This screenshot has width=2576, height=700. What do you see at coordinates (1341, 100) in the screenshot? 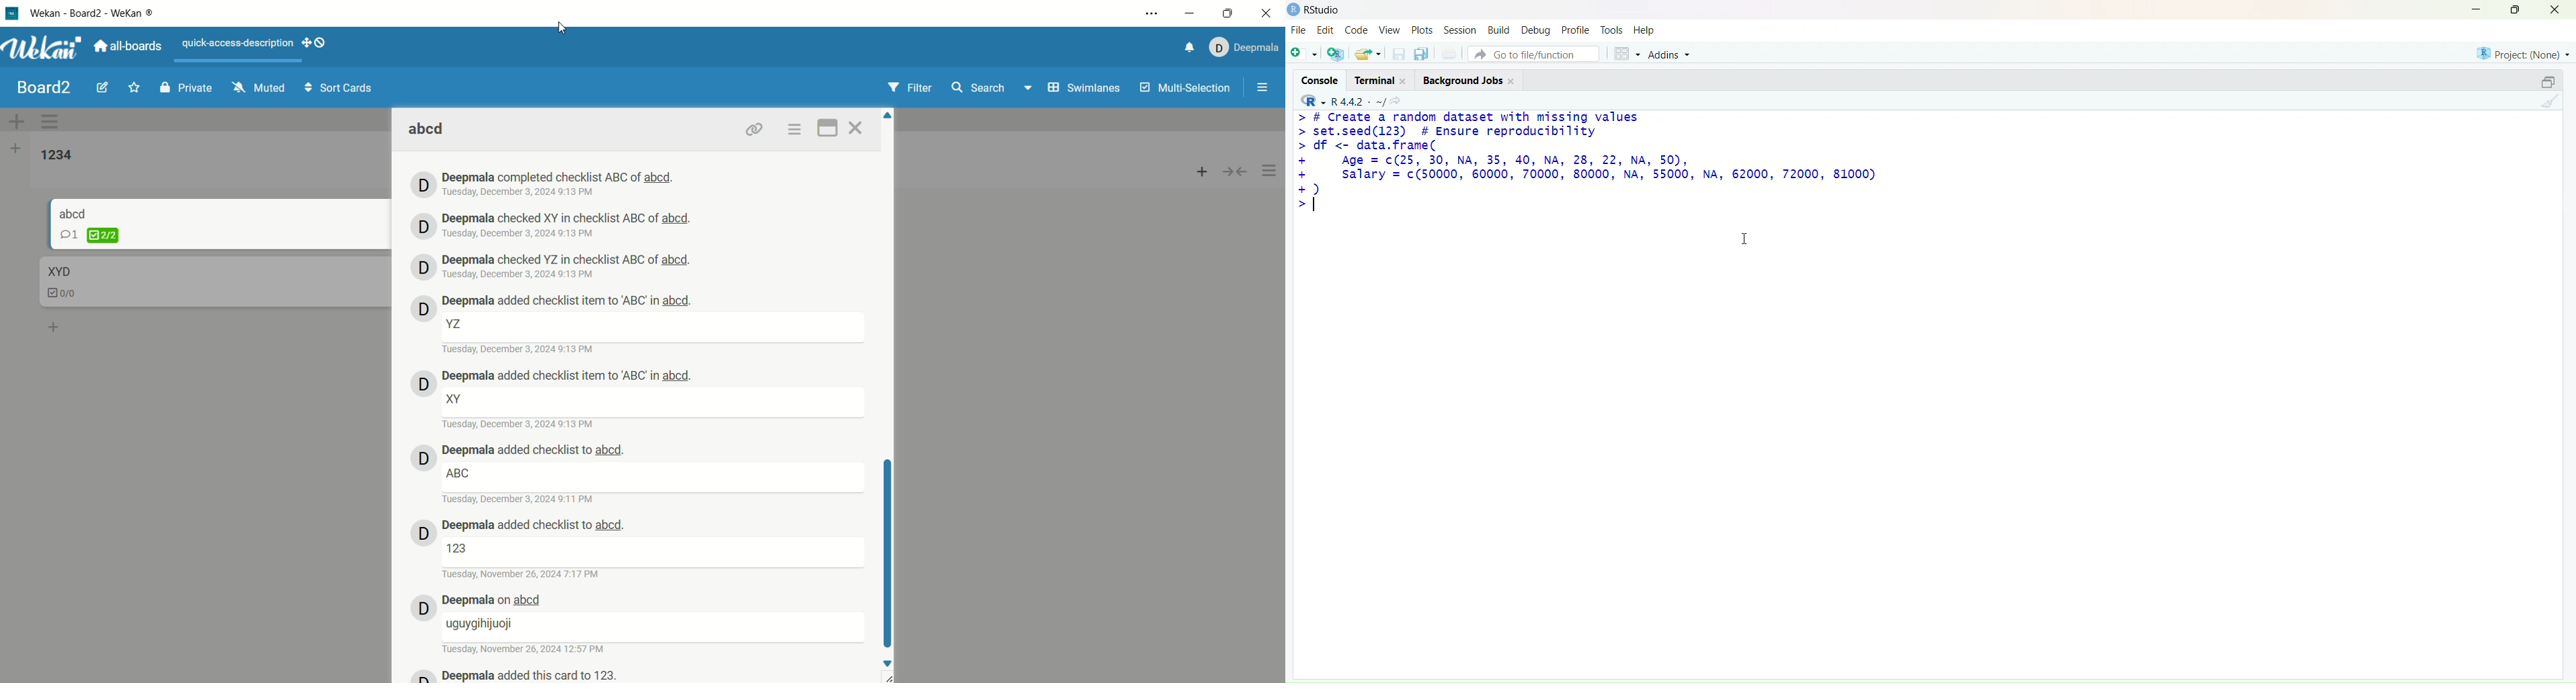
I see `R 4.4.2` at bounding box center [1341, 100].